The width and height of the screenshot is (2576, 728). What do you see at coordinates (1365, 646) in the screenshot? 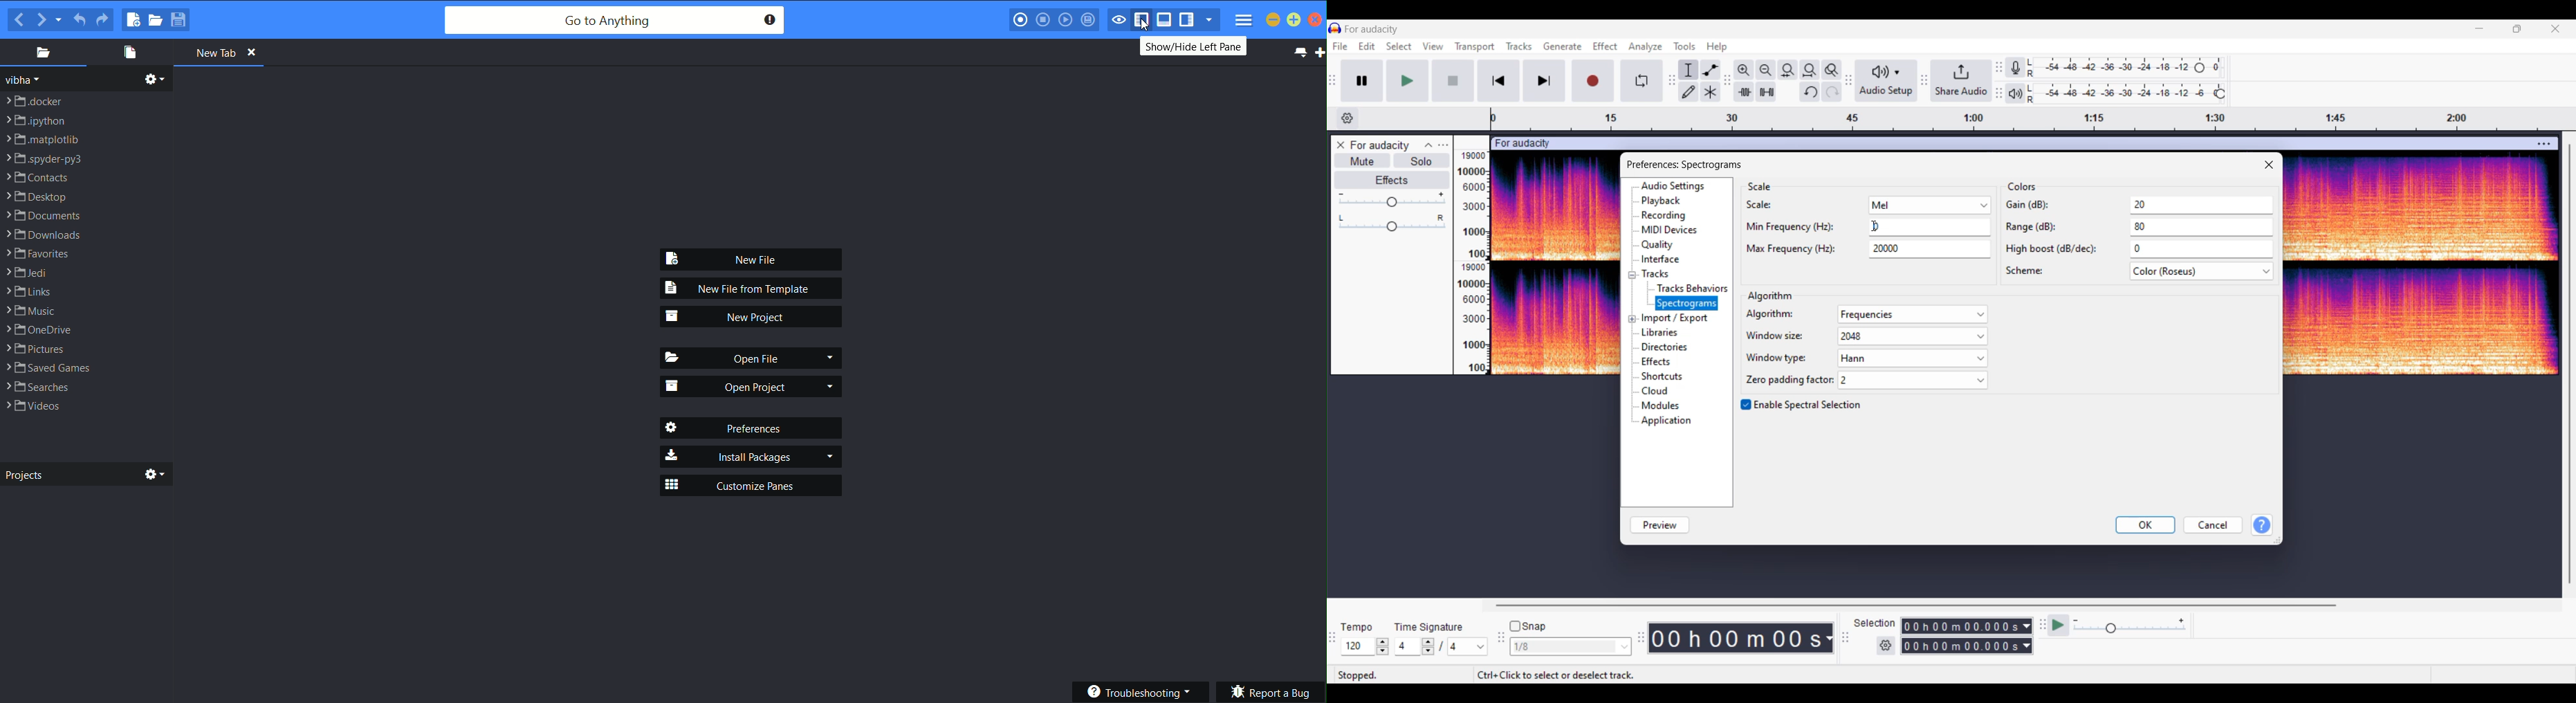
I see `Tempo settings` at bounding box center [1365, 646].